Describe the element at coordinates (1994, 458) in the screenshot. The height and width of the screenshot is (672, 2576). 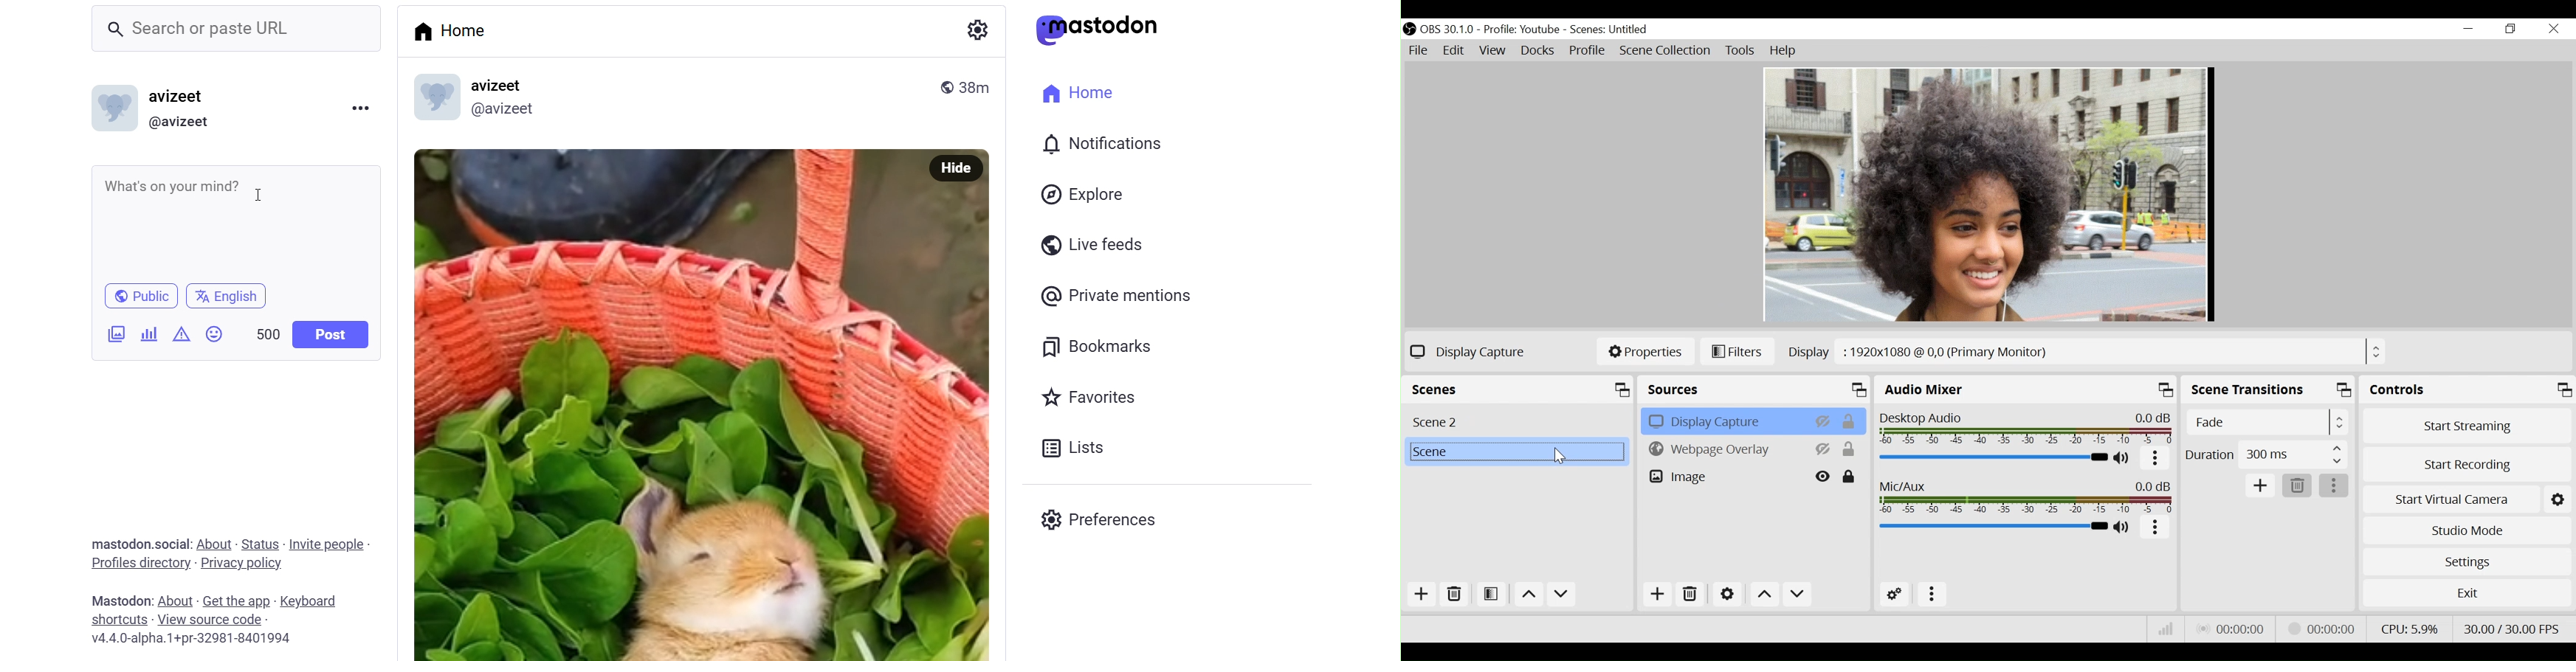
I see `Desktop Audio Slider` at that location.